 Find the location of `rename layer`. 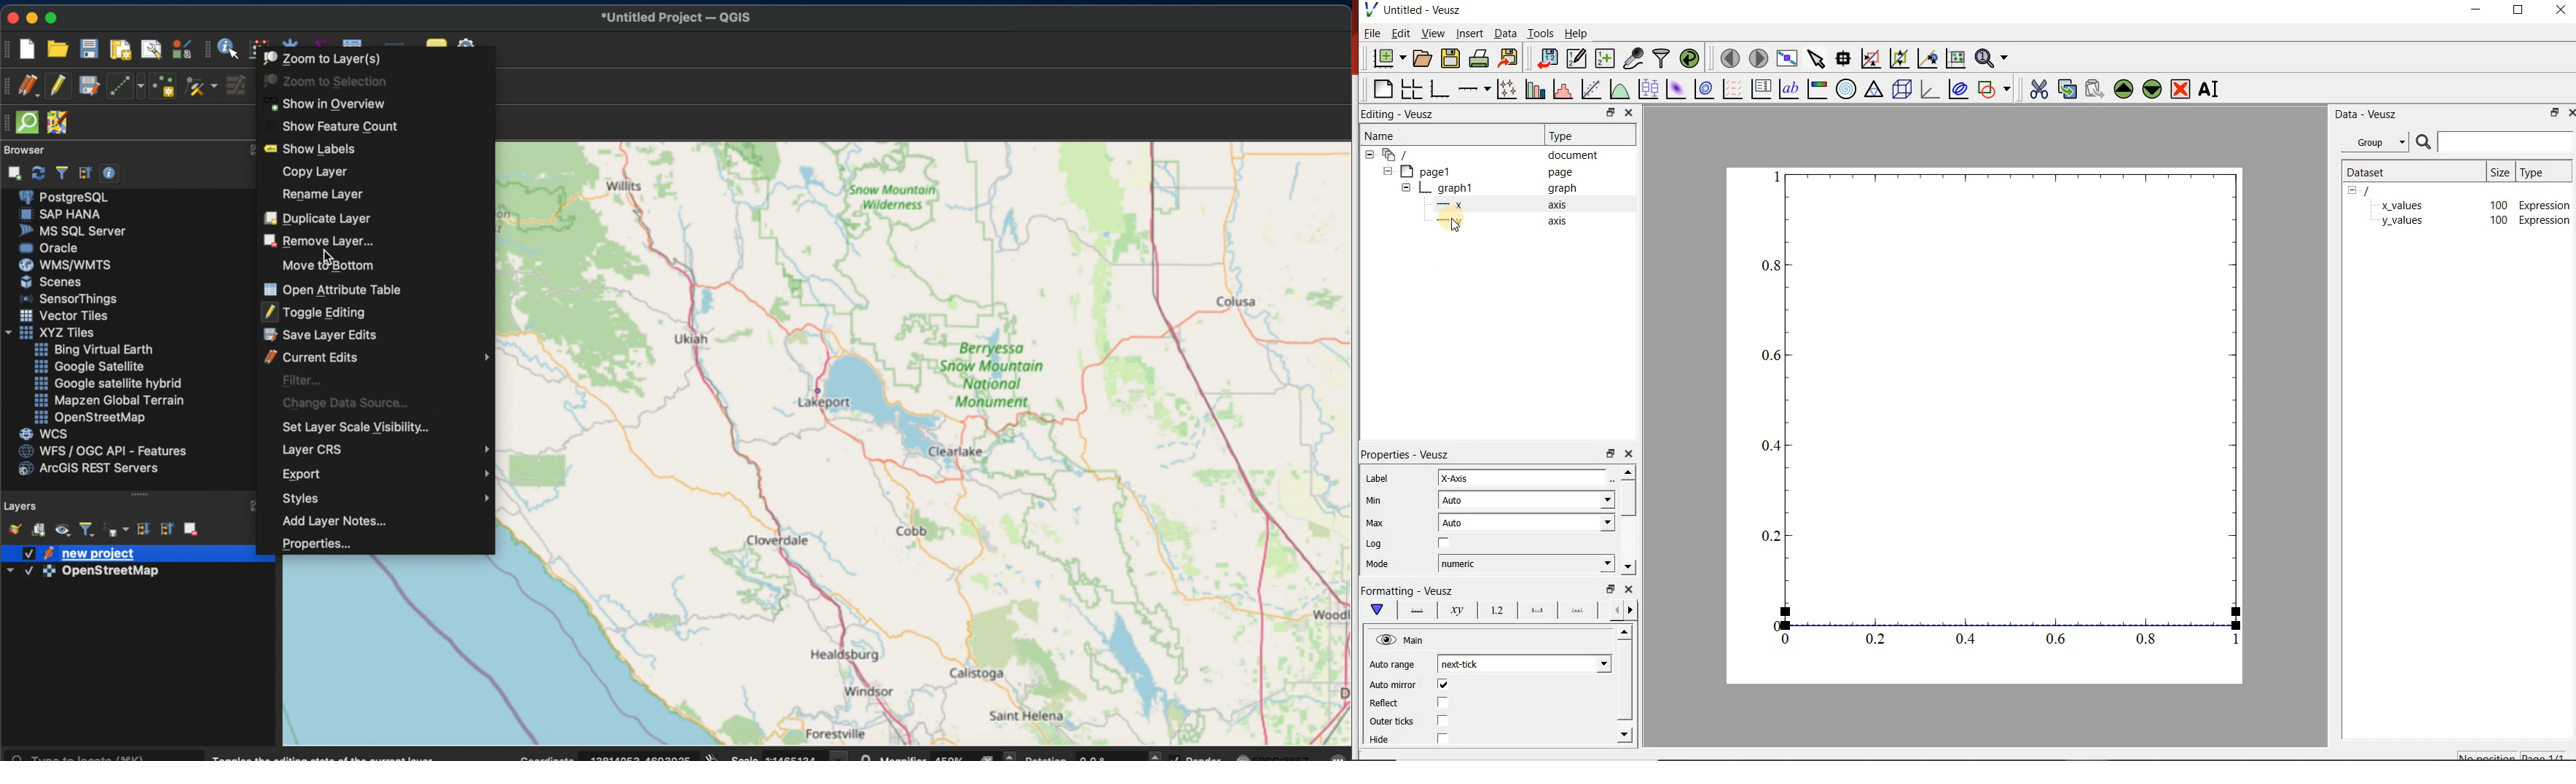

rename layer is located at coordinates (322, 194).